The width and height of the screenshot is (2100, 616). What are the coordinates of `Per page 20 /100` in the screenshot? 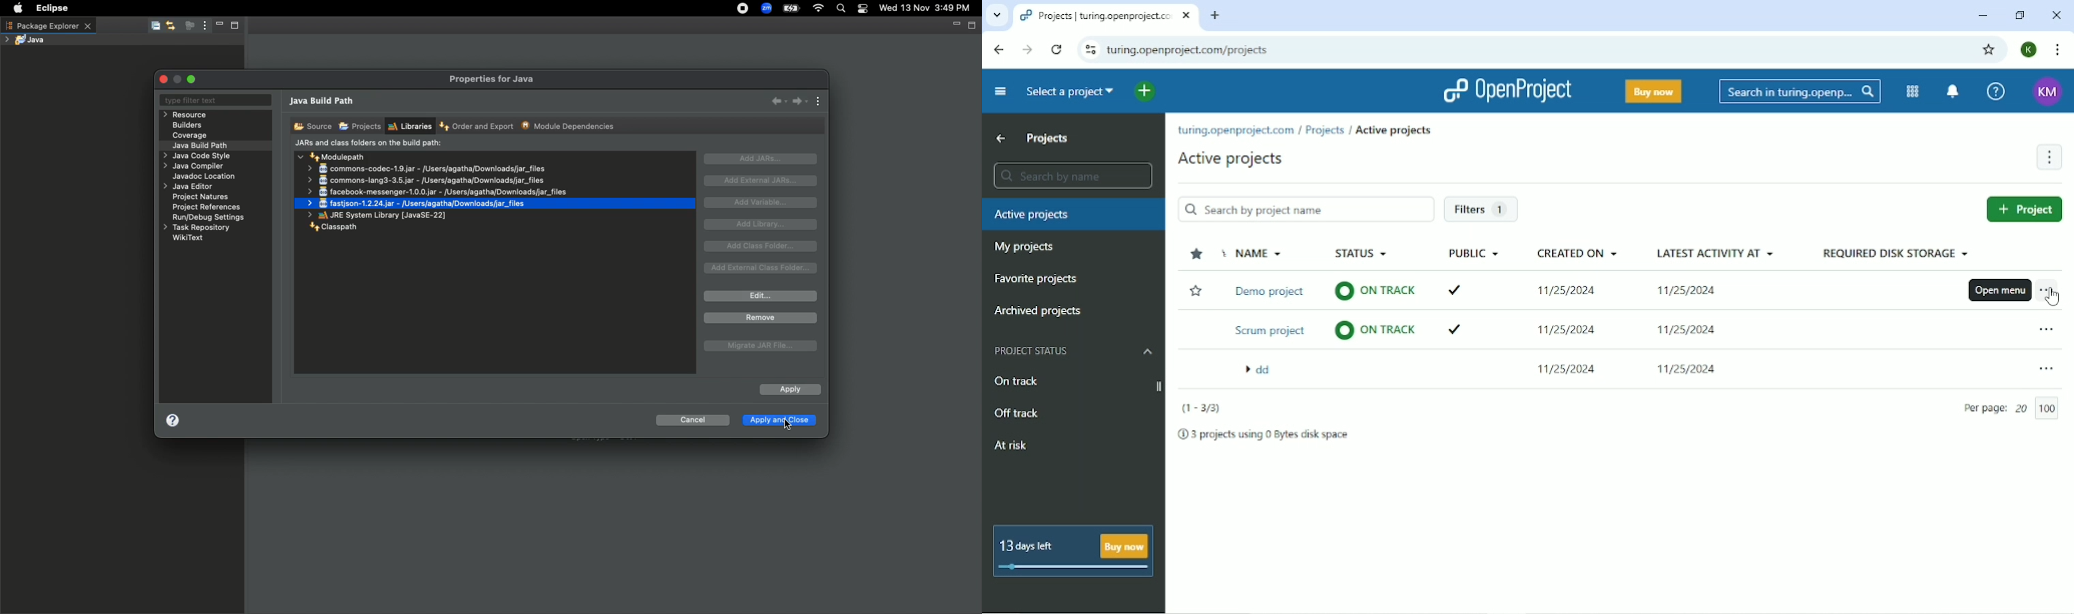 It's located at (2015, 408).